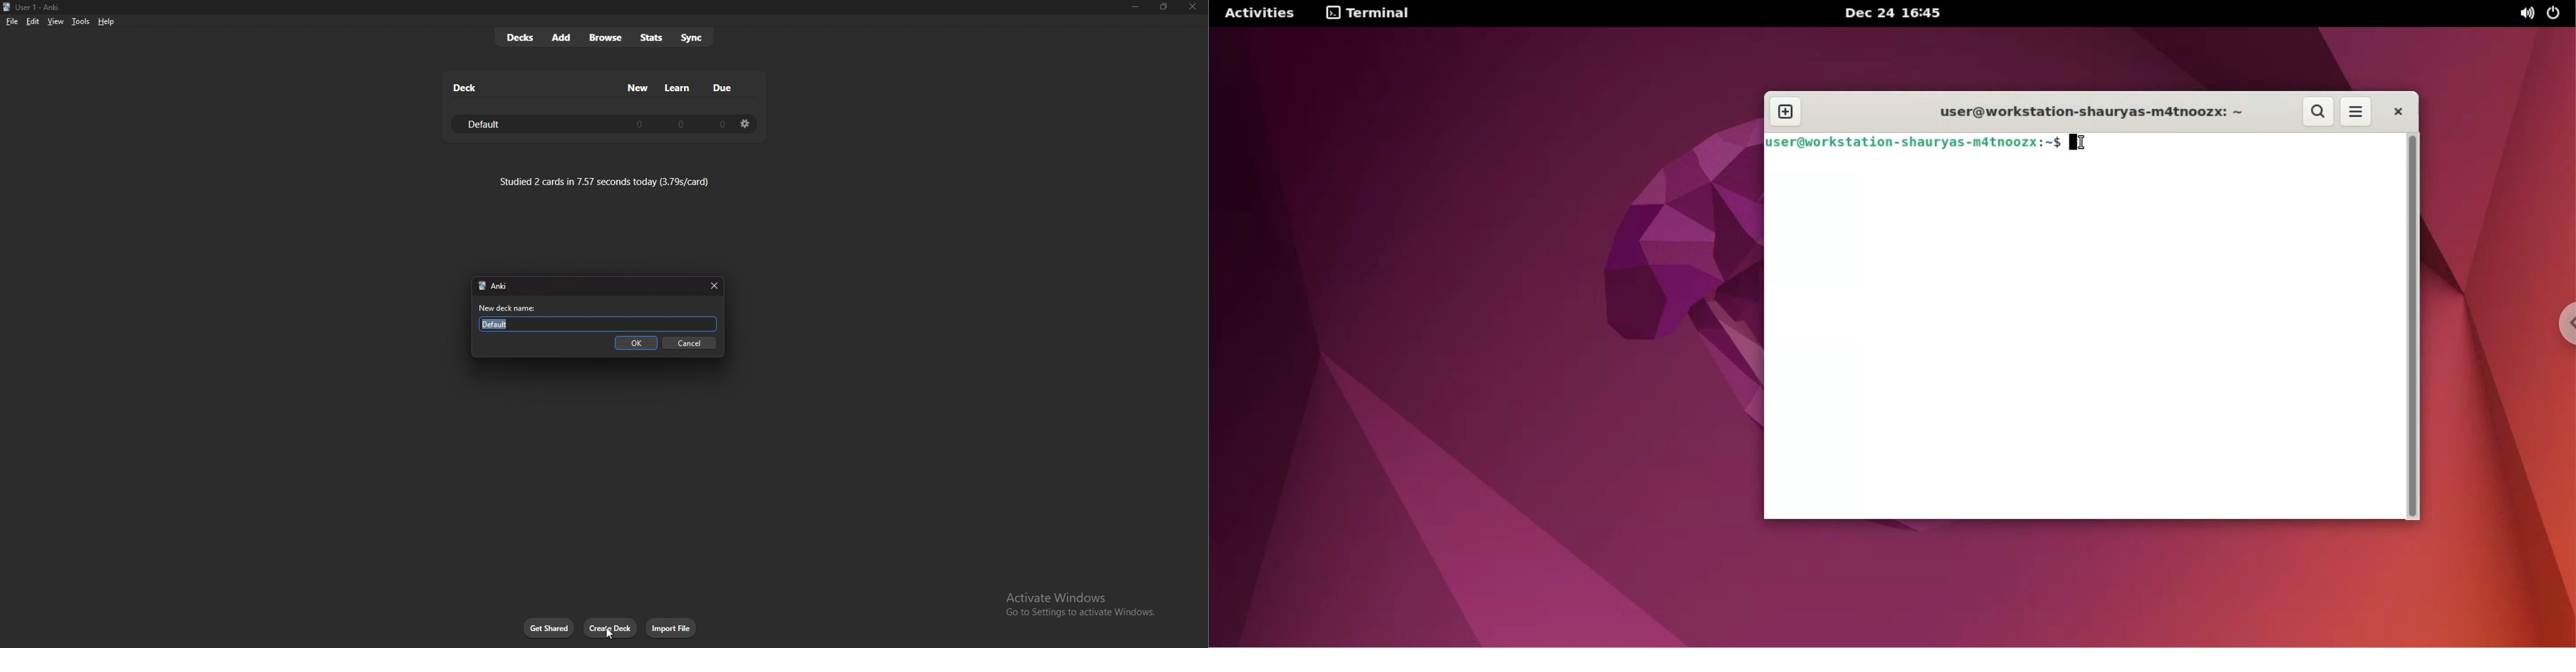 The height and width of the screenshot is (672, 2576). Describe the element at coordinates (520, 38) in the screenshot. I see `decks` at that location.